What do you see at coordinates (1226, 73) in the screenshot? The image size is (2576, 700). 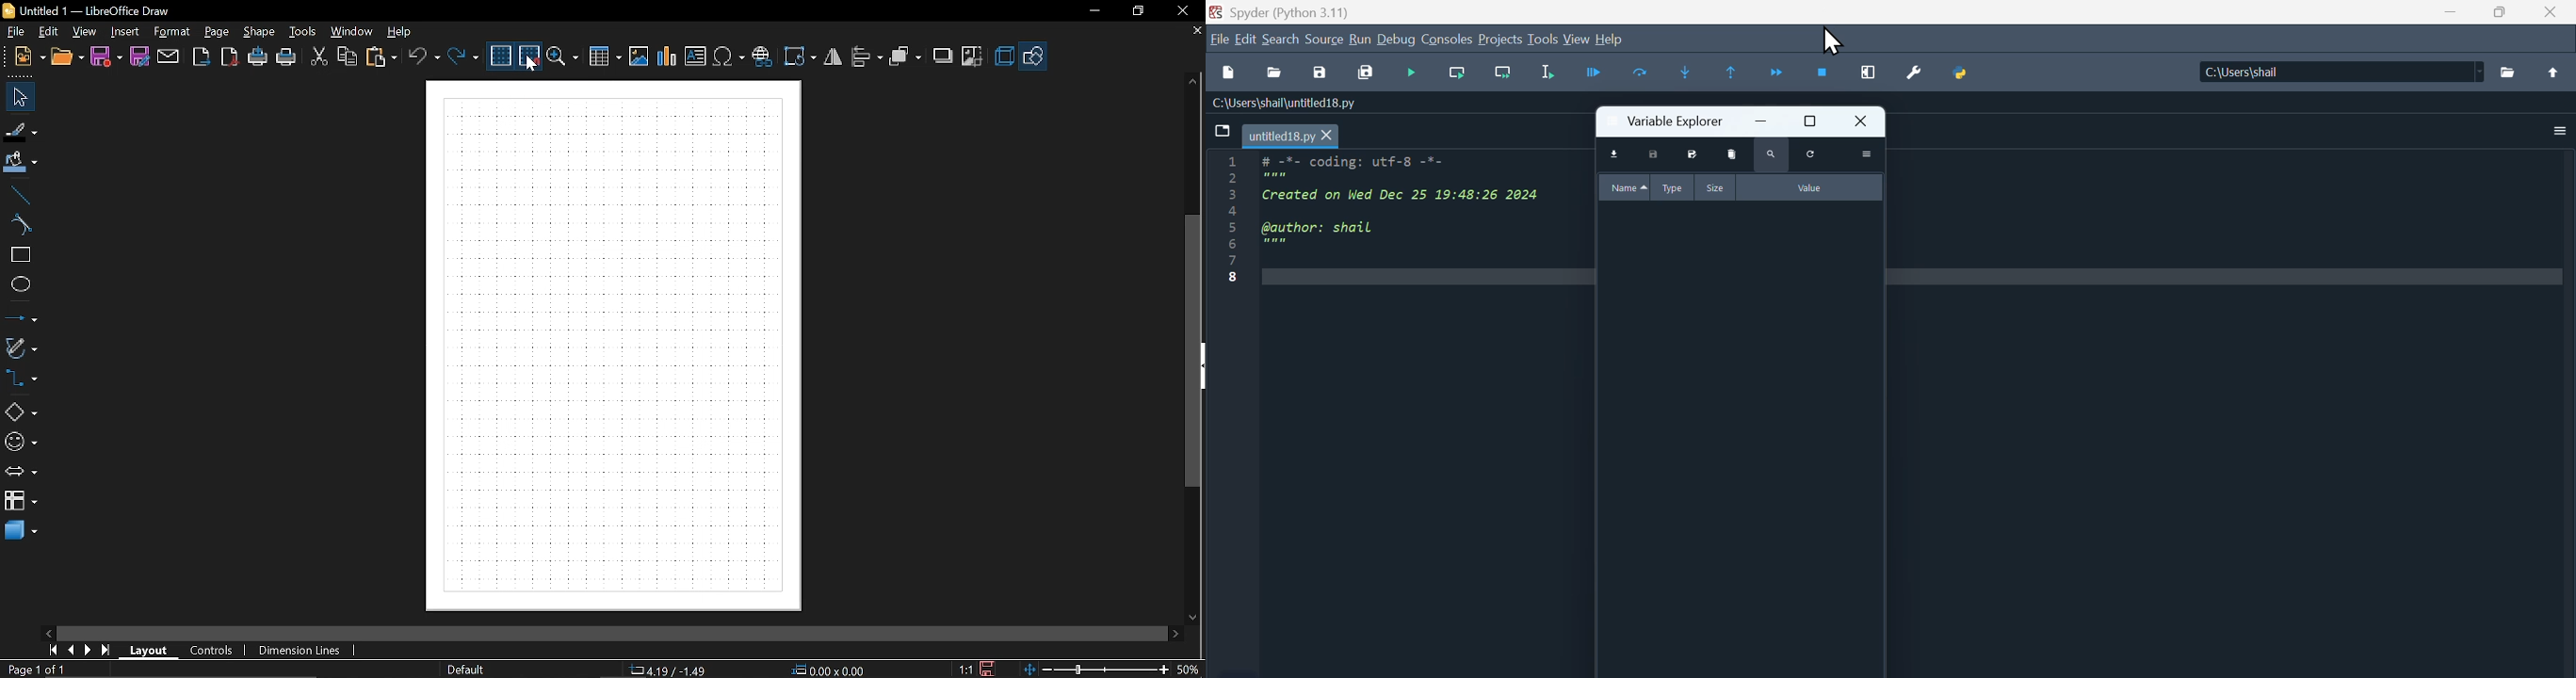 I see `New ` at bounding box center [1226, 73].